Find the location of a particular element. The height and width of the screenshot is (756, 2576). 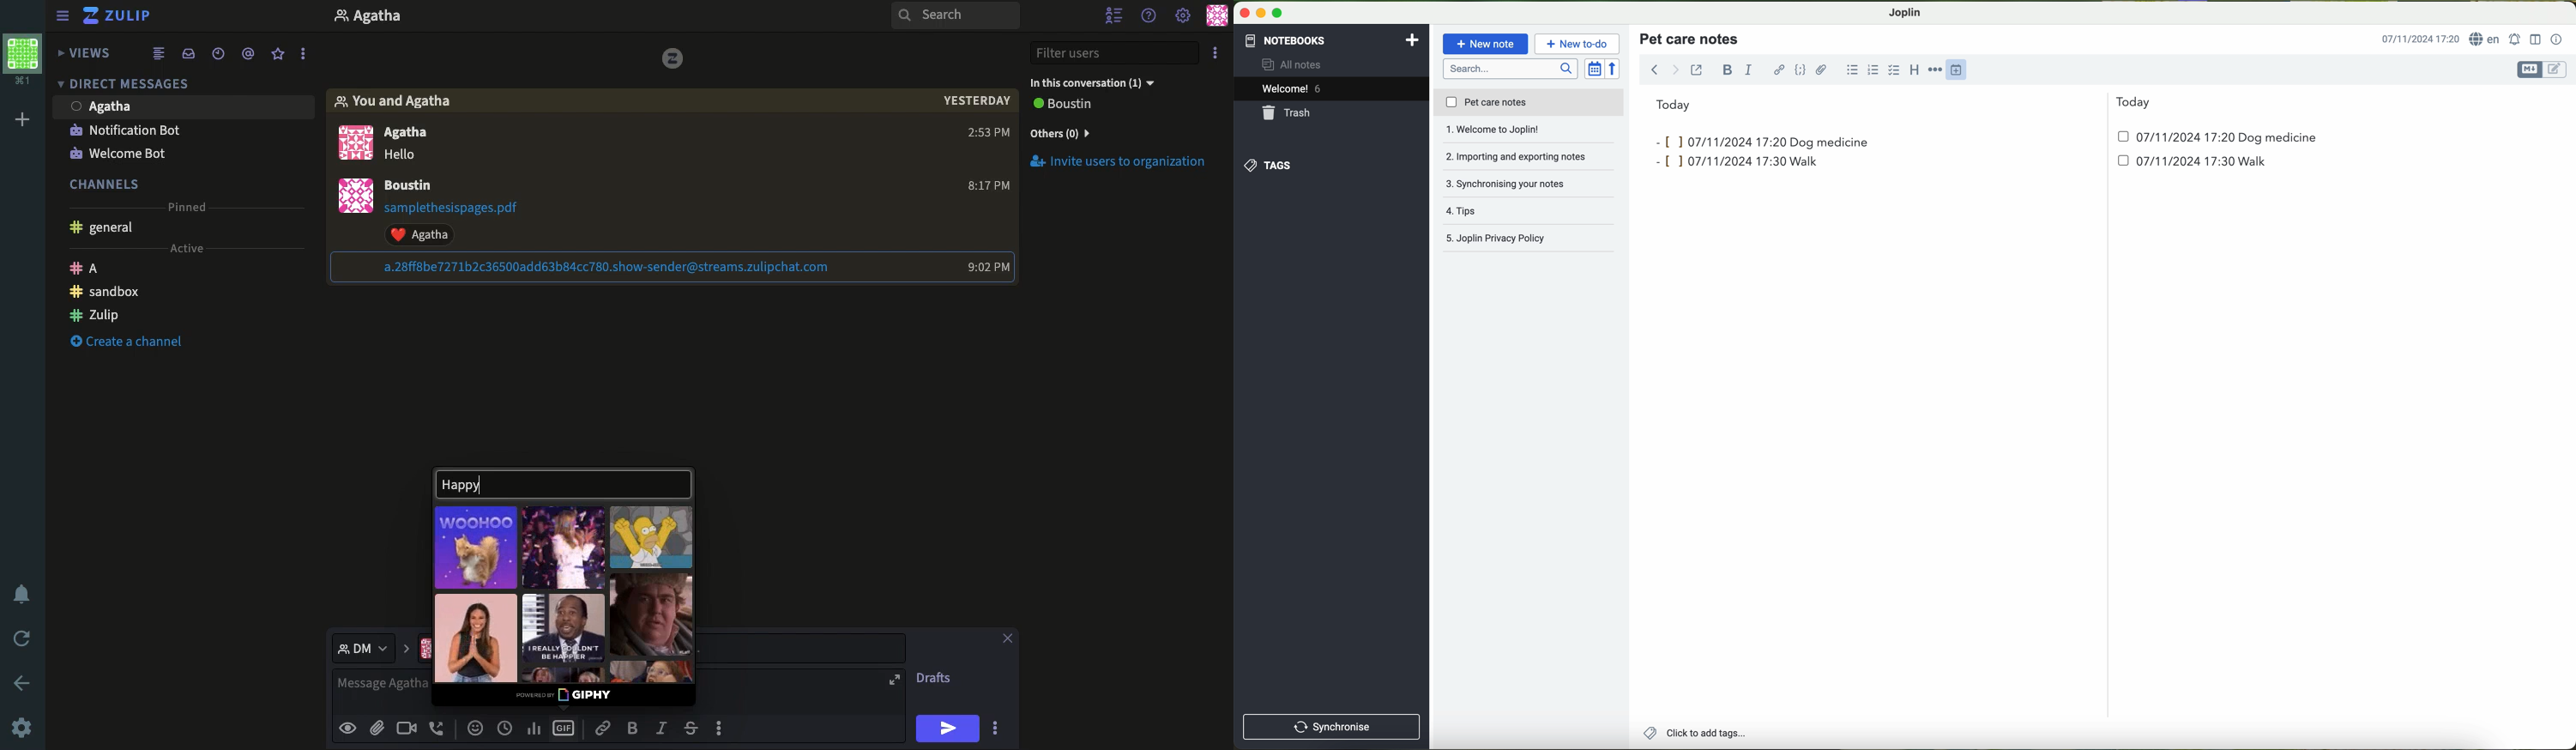

dog medicine is located at coordinates (2278, 138).